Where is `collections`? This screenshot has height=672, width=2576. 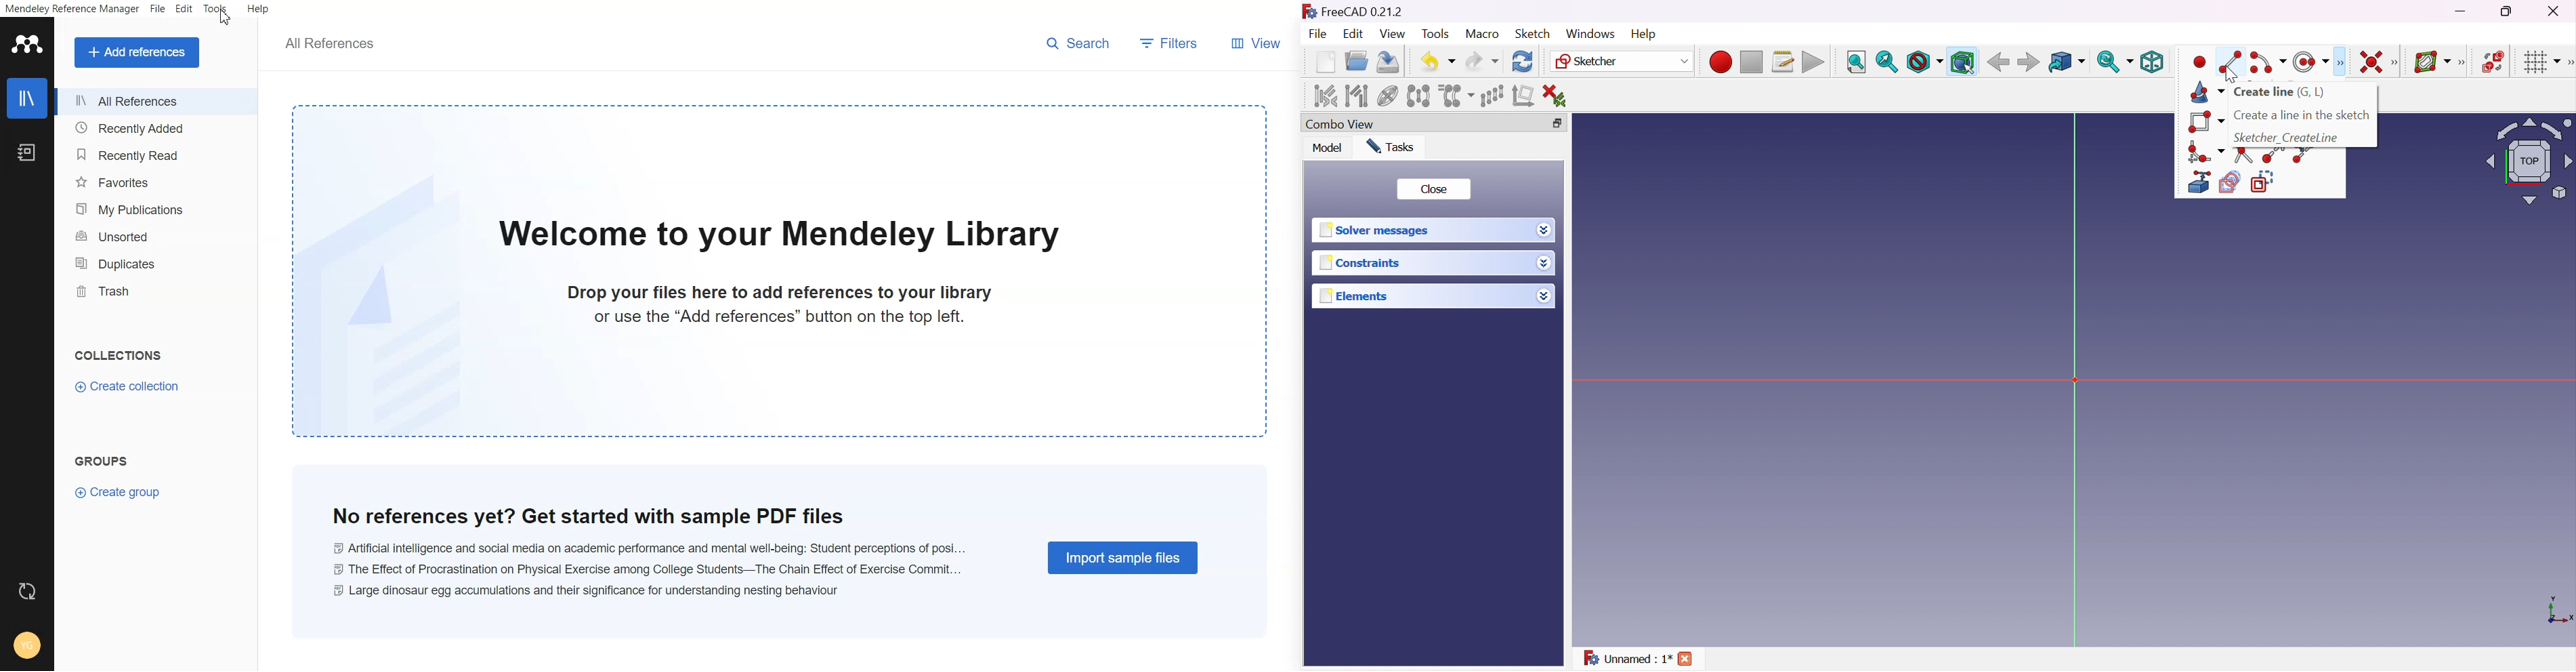 collections is located at coordinates (119, 354).